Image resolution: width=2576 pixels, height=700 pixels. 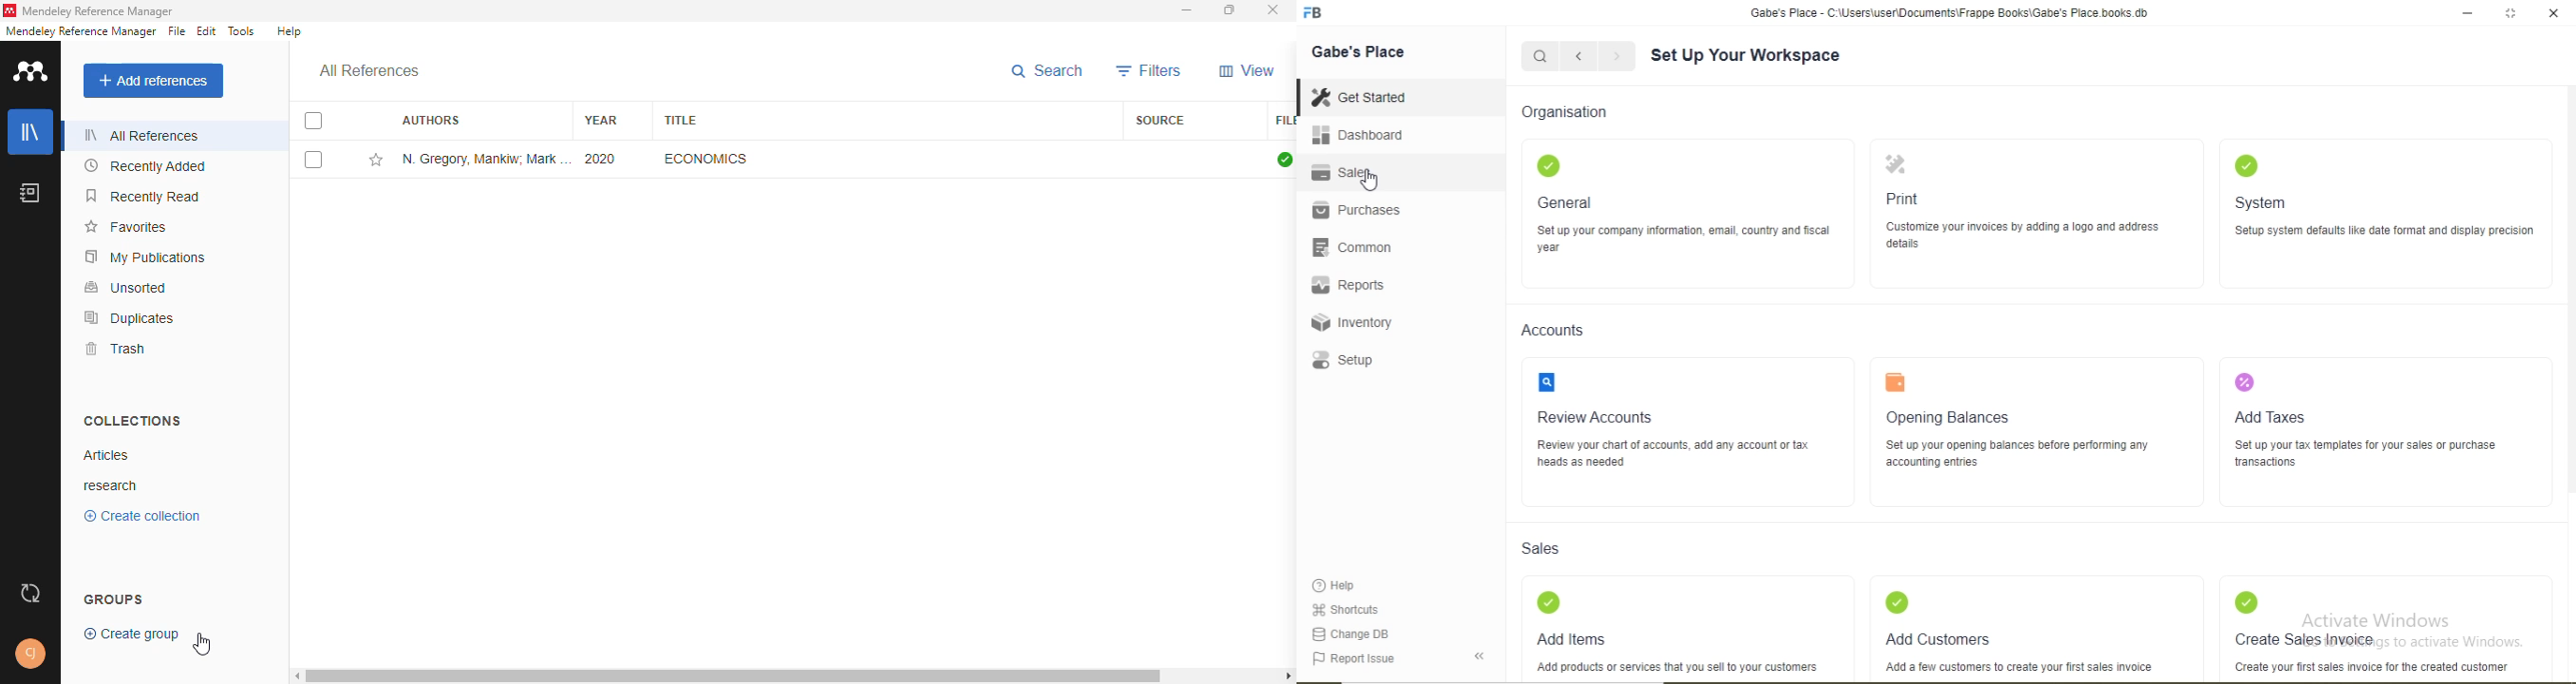 I want to click on Setup system defaults lie date format and display precision, so click(x=2391, y=234).